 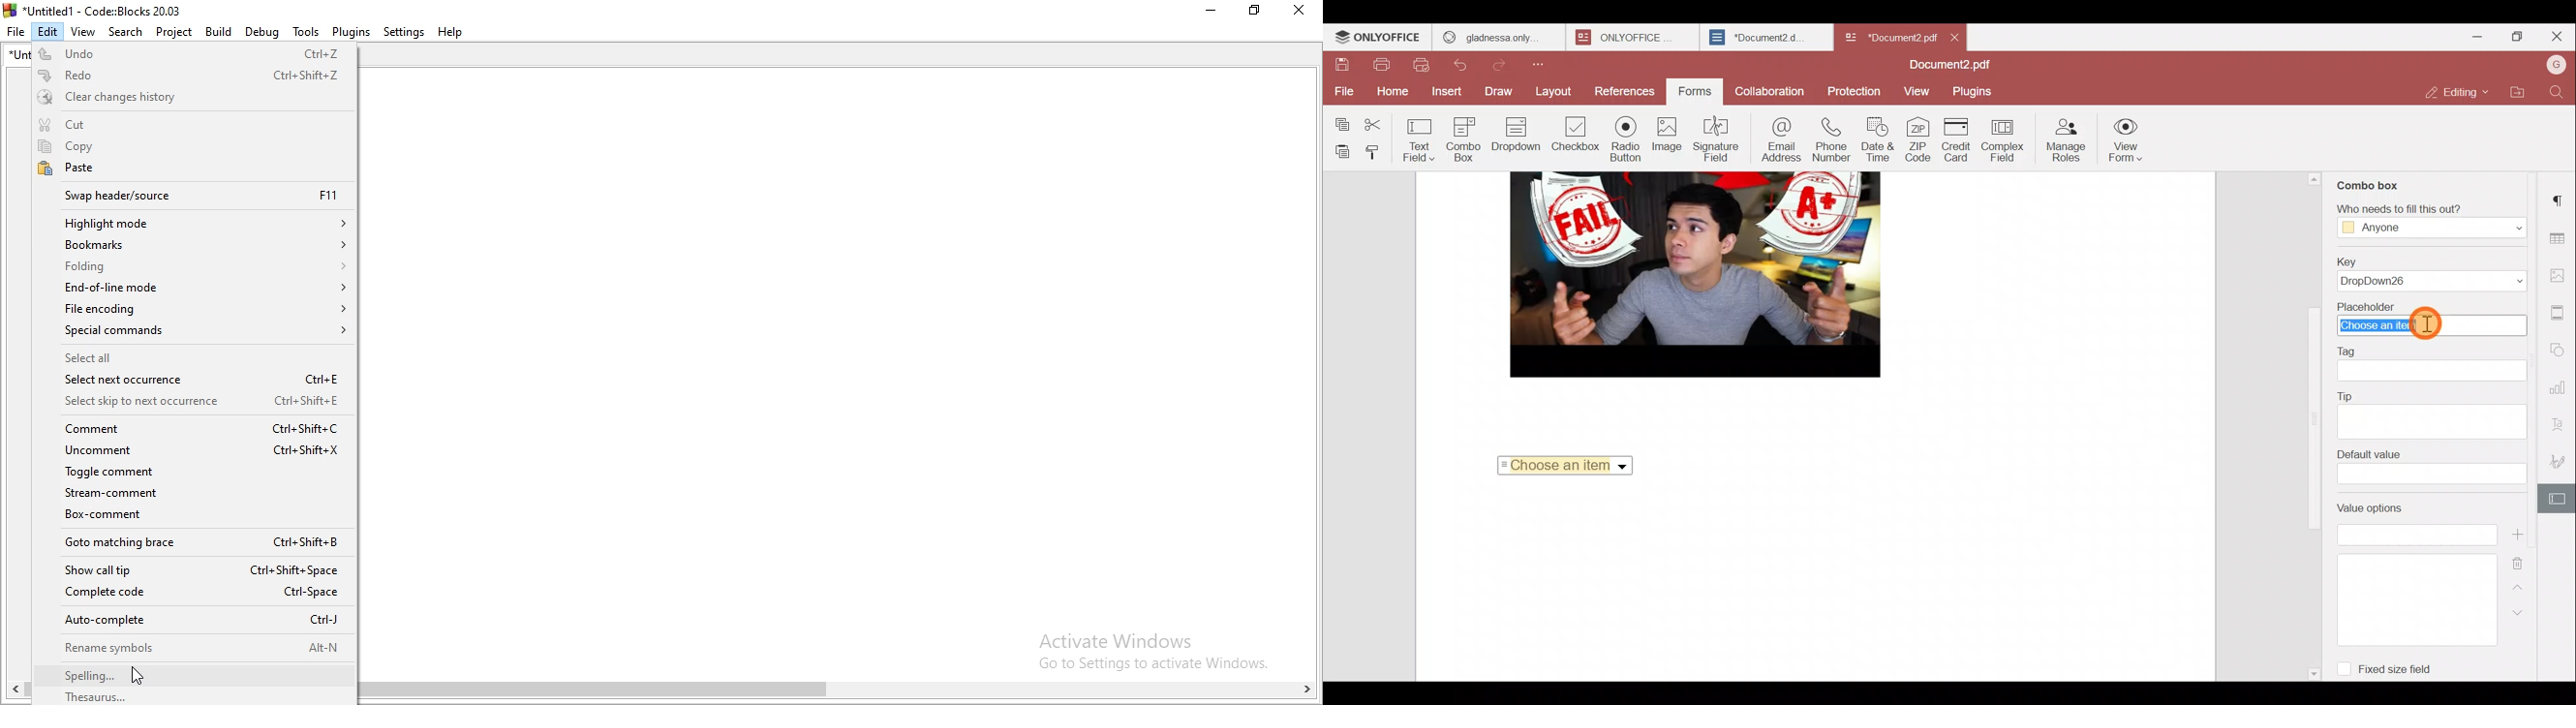 What do you see at coordinates (261, 31) in the screenshot?
I see `debug` at bounding box center [261, 31].